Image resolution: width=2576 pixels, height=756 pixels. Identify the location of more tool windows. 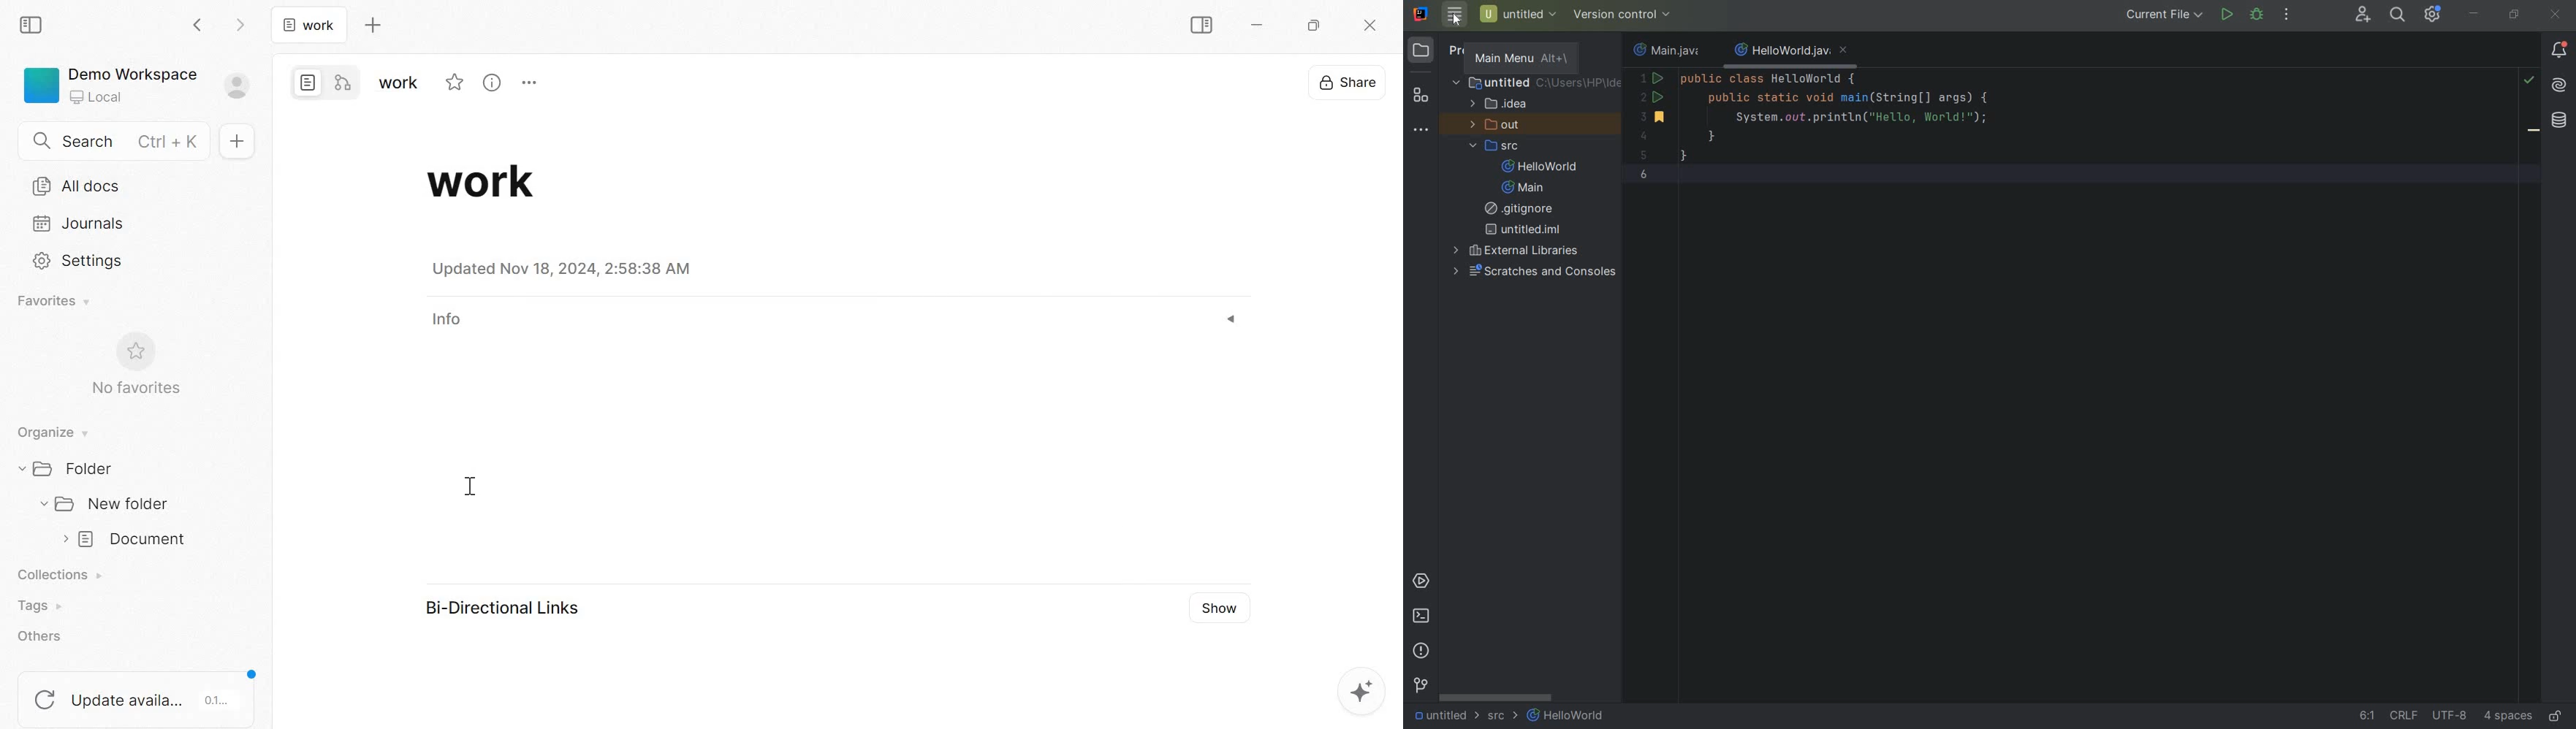
(1421, 130).